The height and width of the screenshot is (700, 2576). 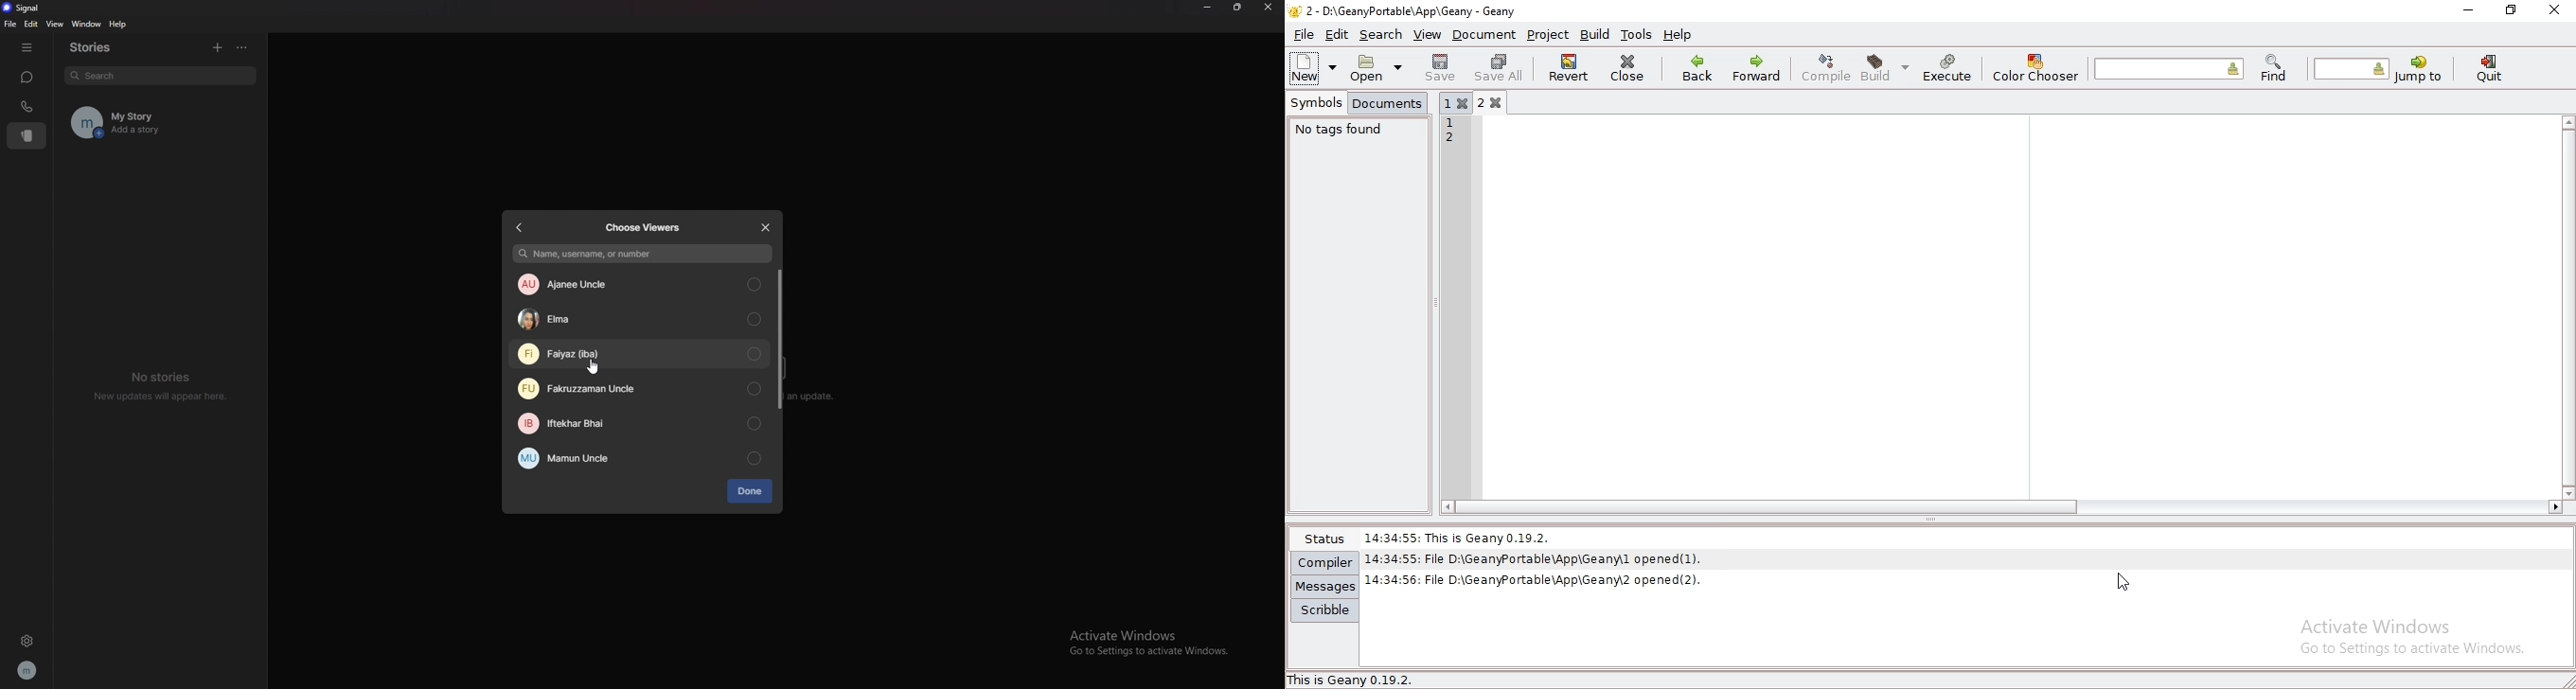 I want to click on minimize, so click(x=1207, y=7).